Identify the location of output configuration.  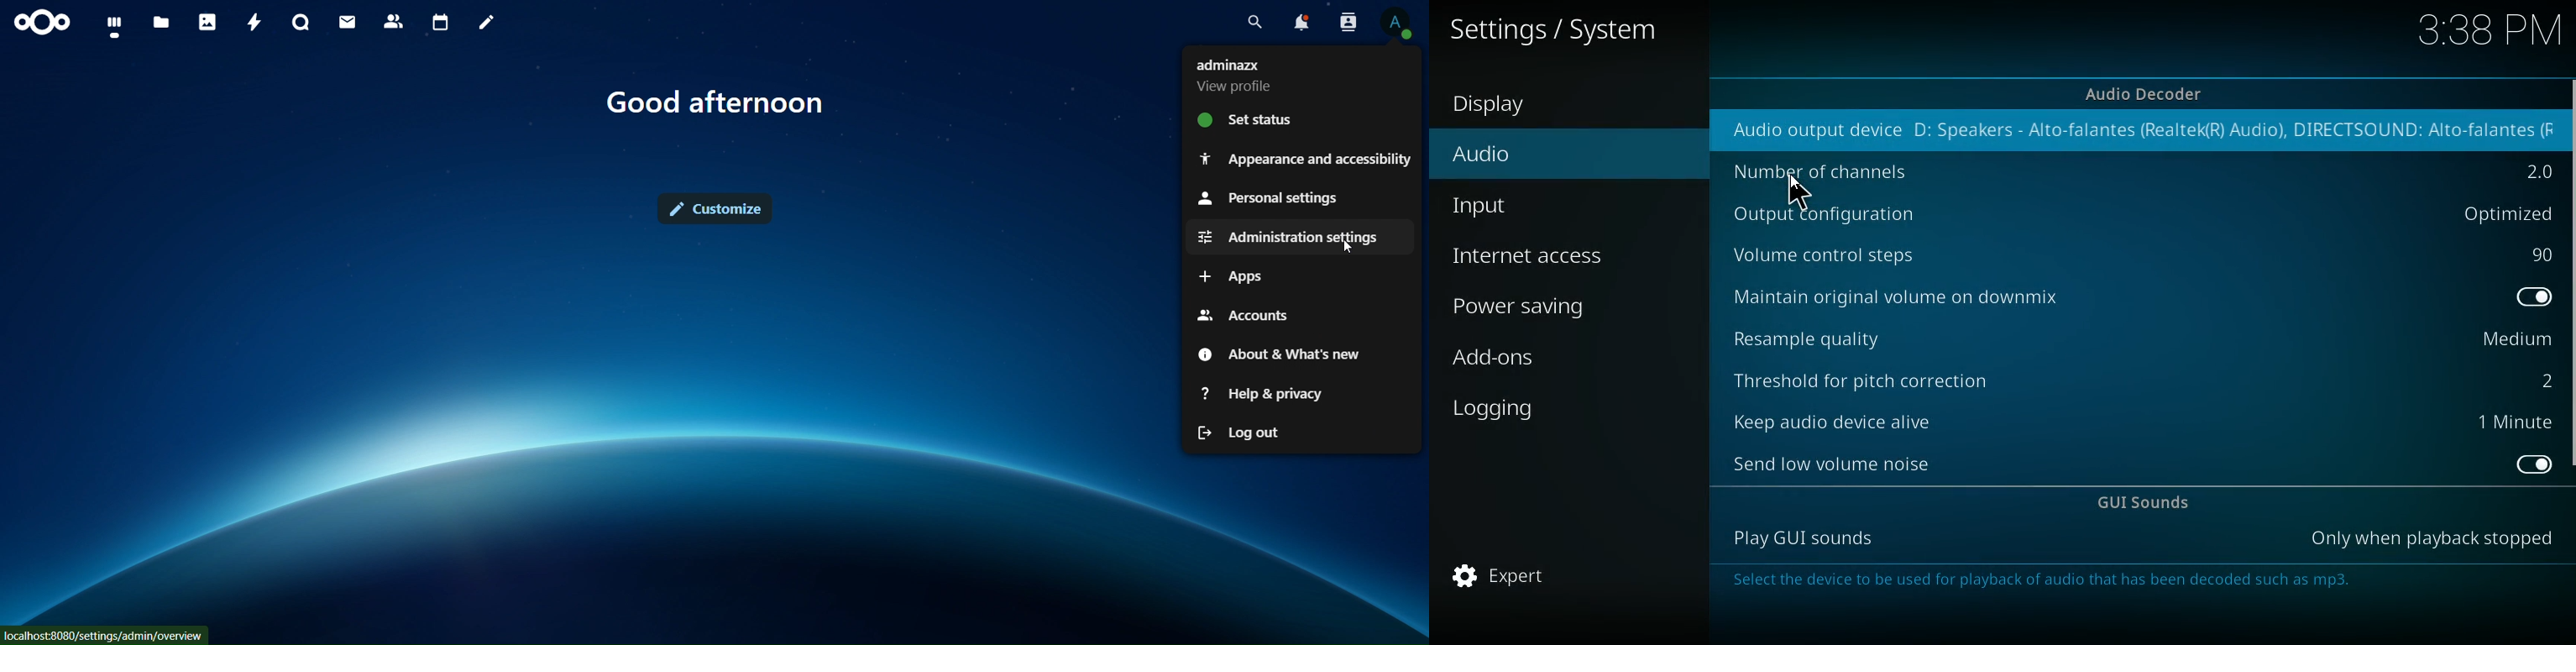
(1834, 217).